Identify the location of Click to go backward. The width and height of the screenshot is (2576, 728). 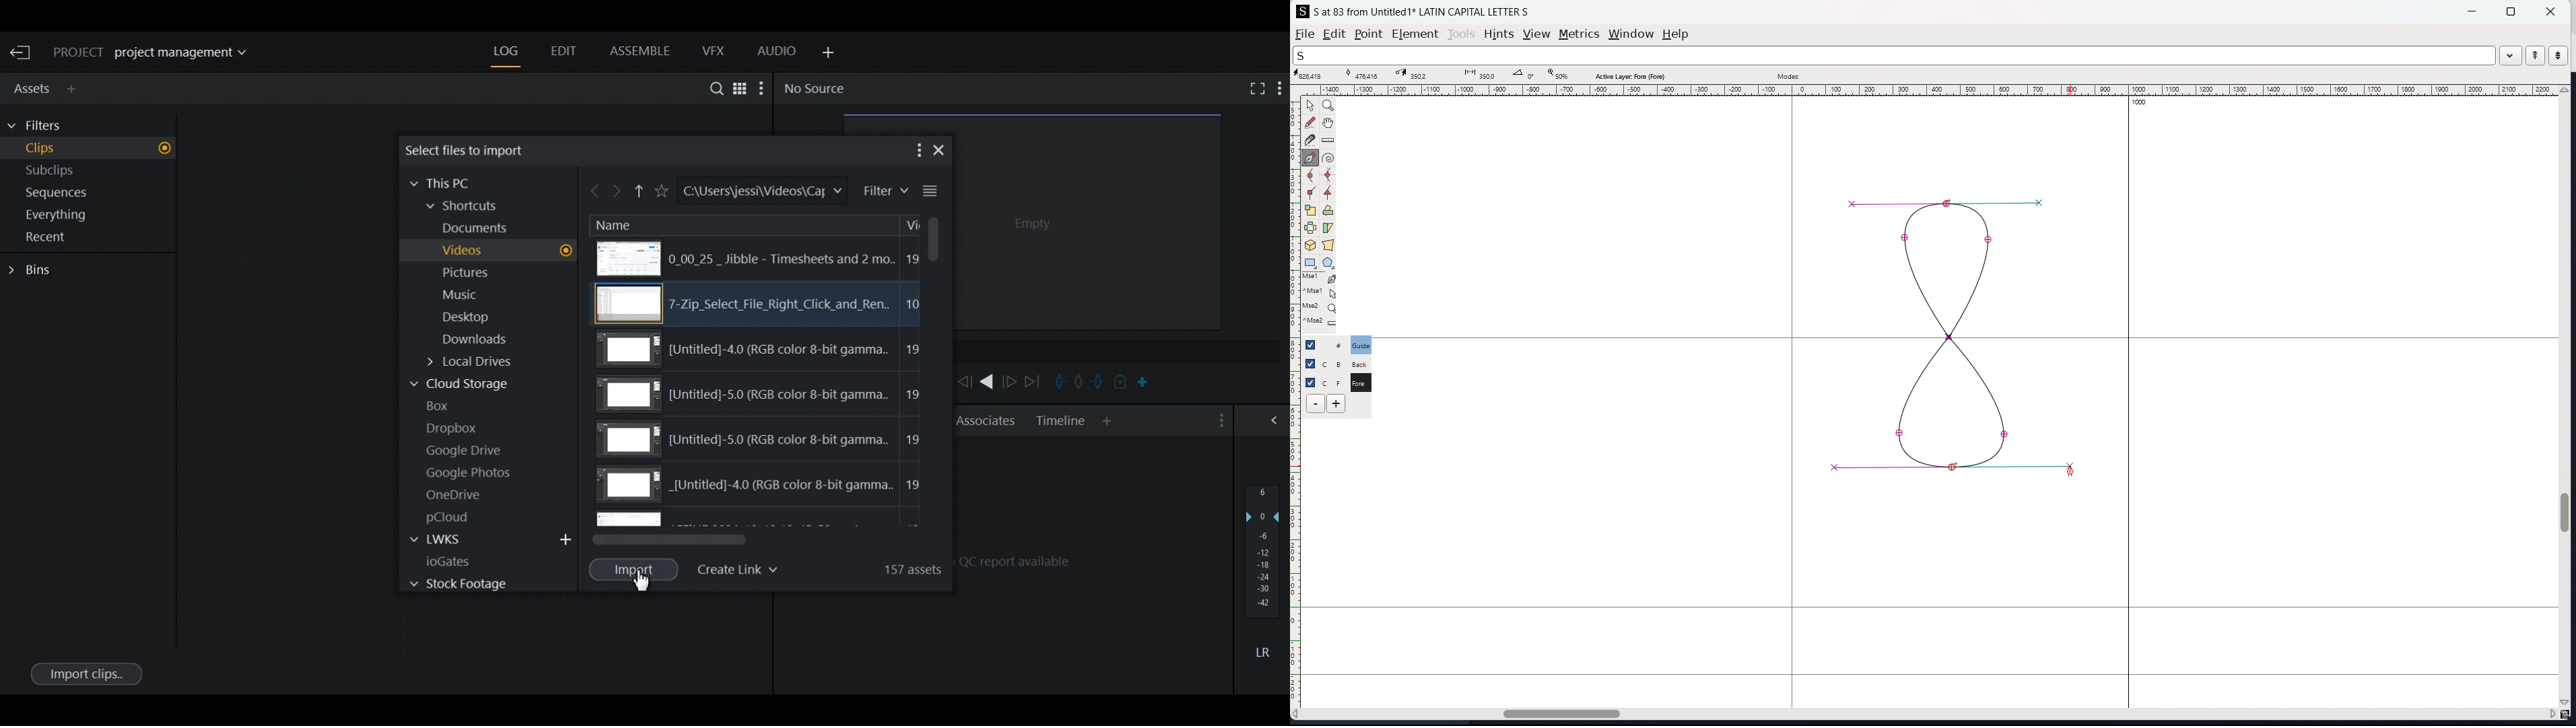
(595, 193).